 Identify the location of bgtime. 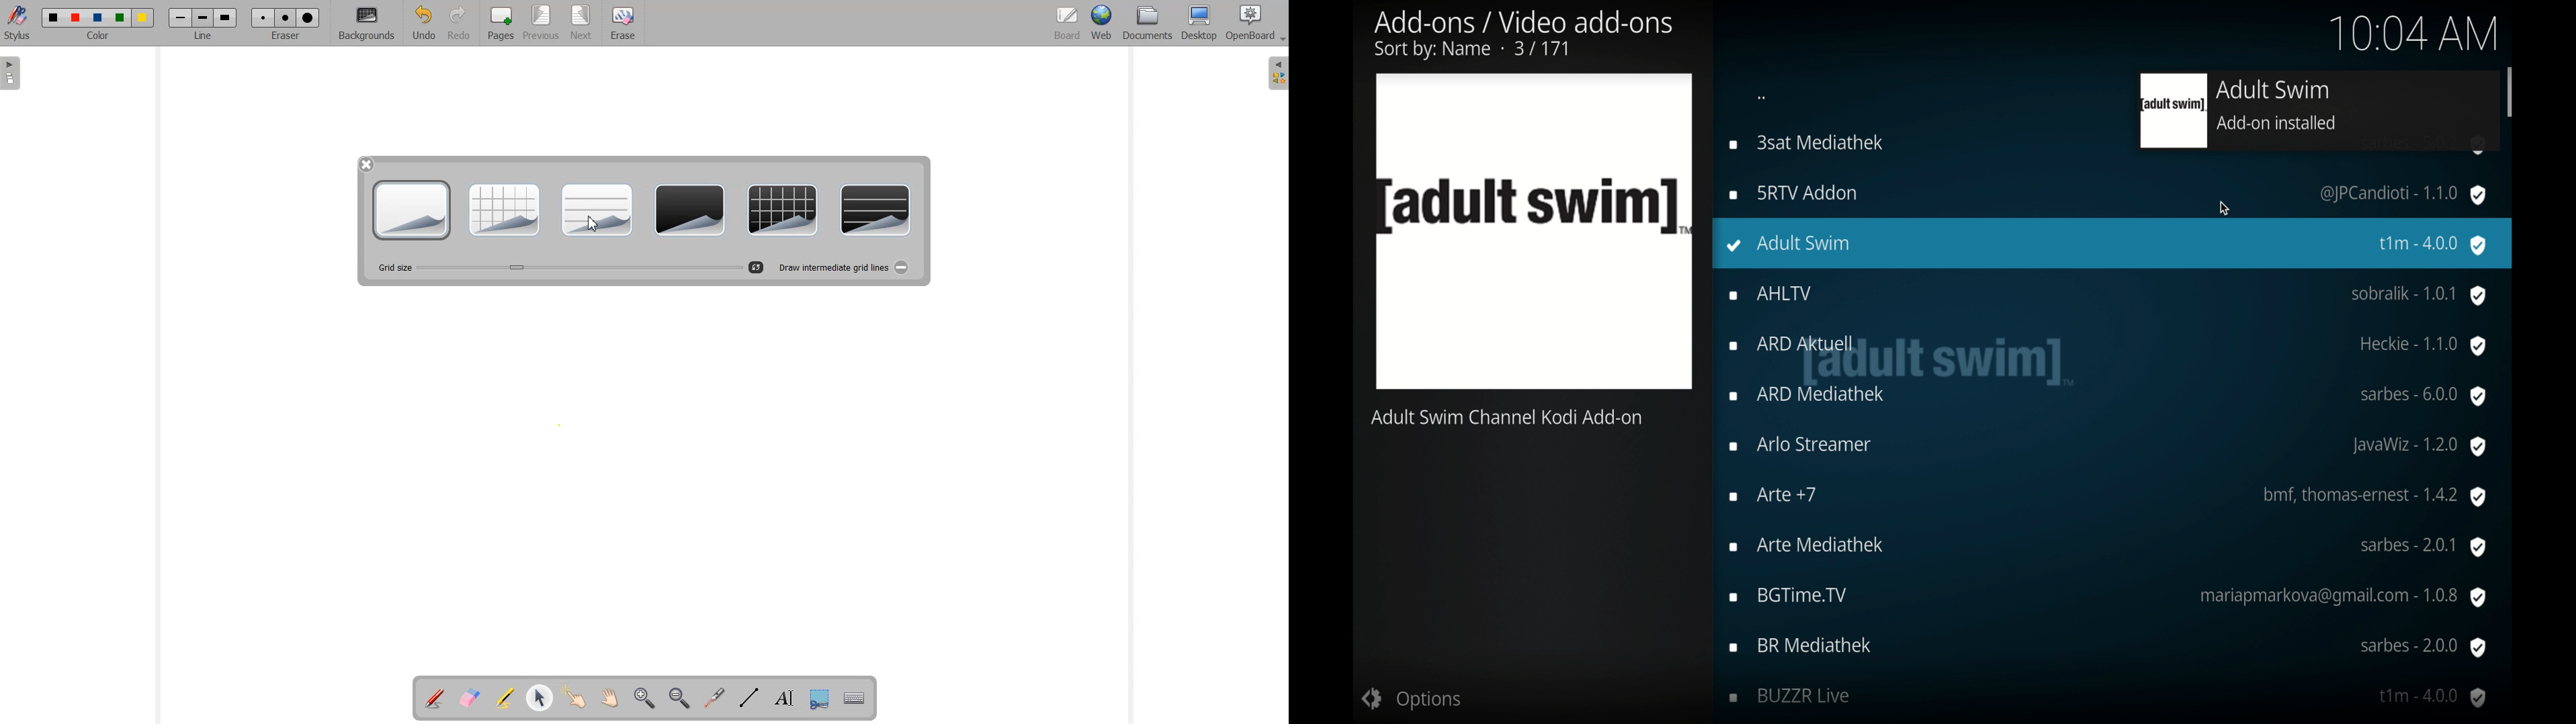
(2107, 597).